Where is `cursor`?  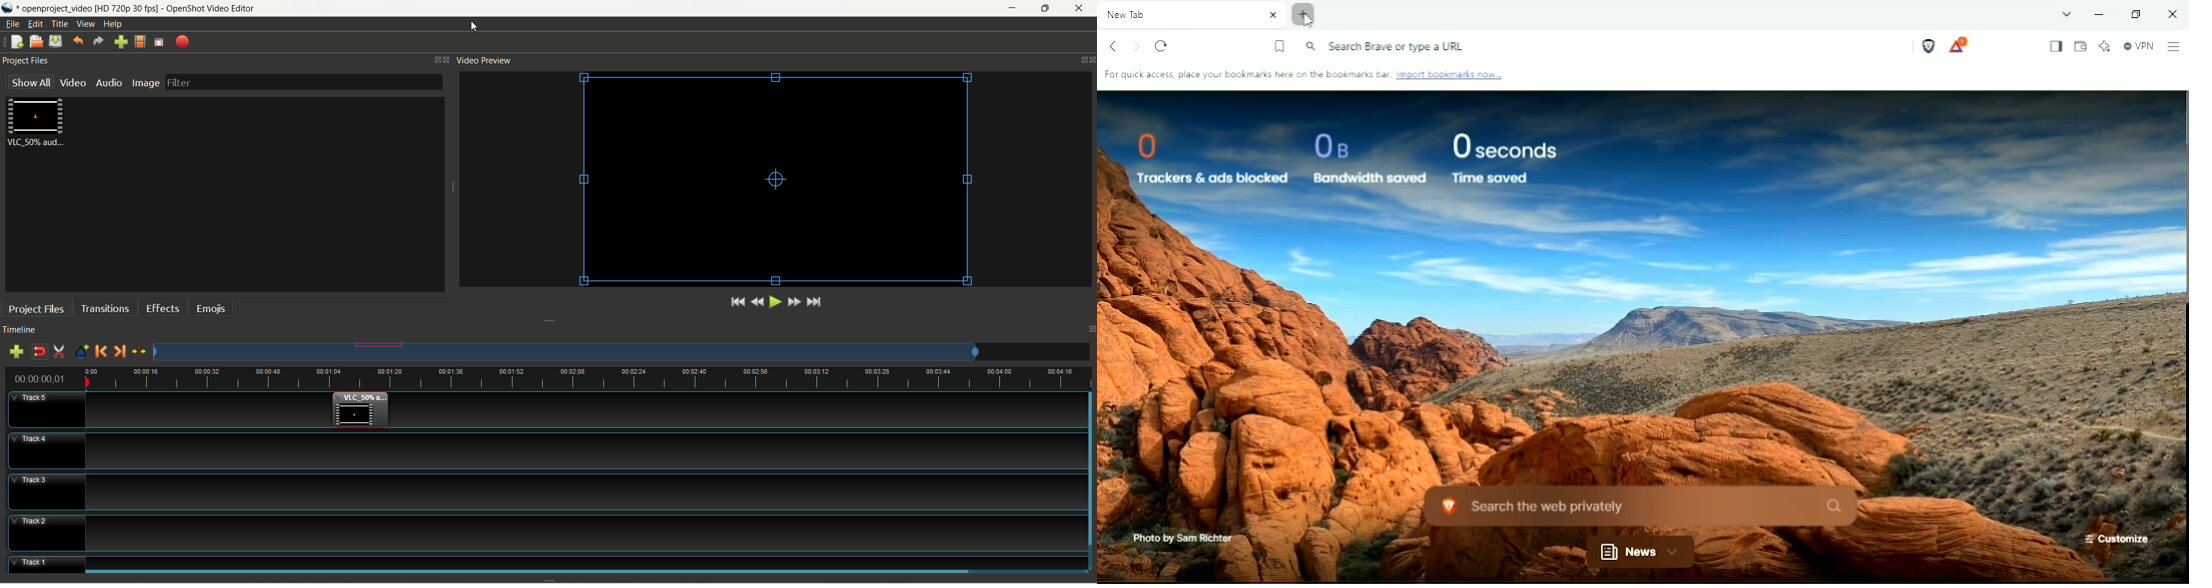 cursor is located at coordinates (471, 26).